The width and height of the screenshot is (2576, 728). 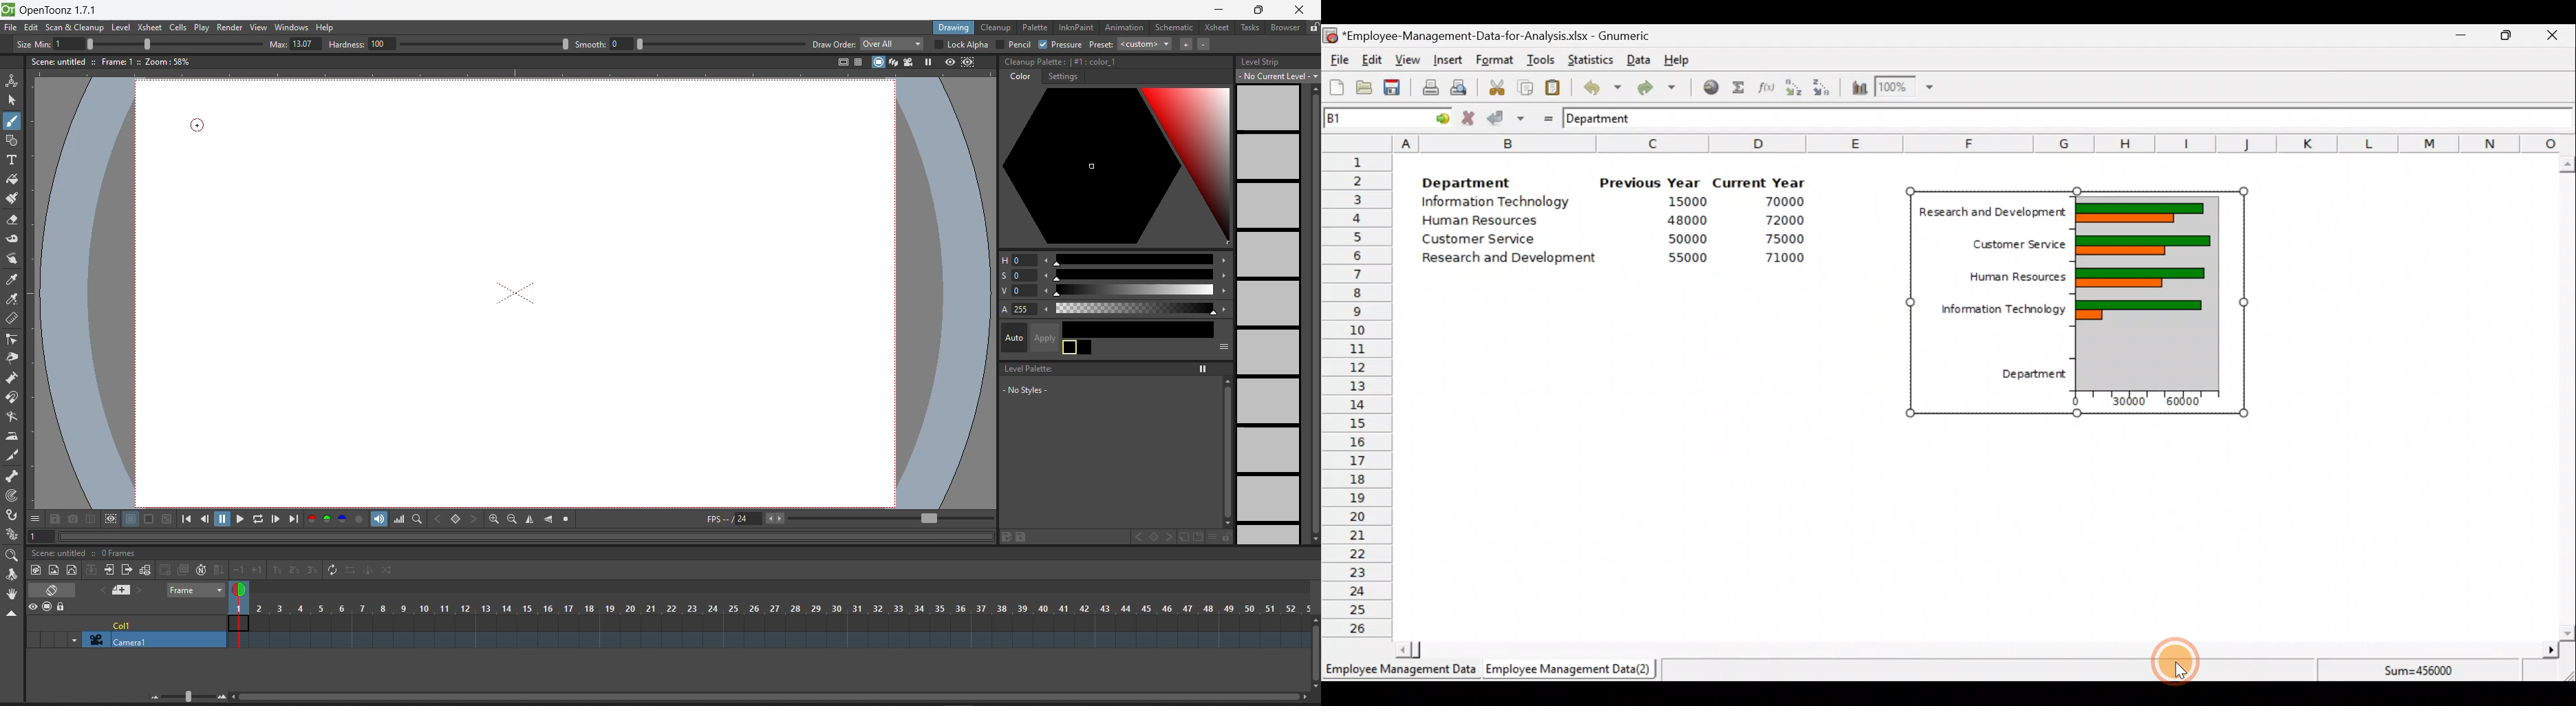 What do you see at coordinates (1371, 118) in the screenshot?
I see `Cell name B1` at bounding box center [1371, 118].